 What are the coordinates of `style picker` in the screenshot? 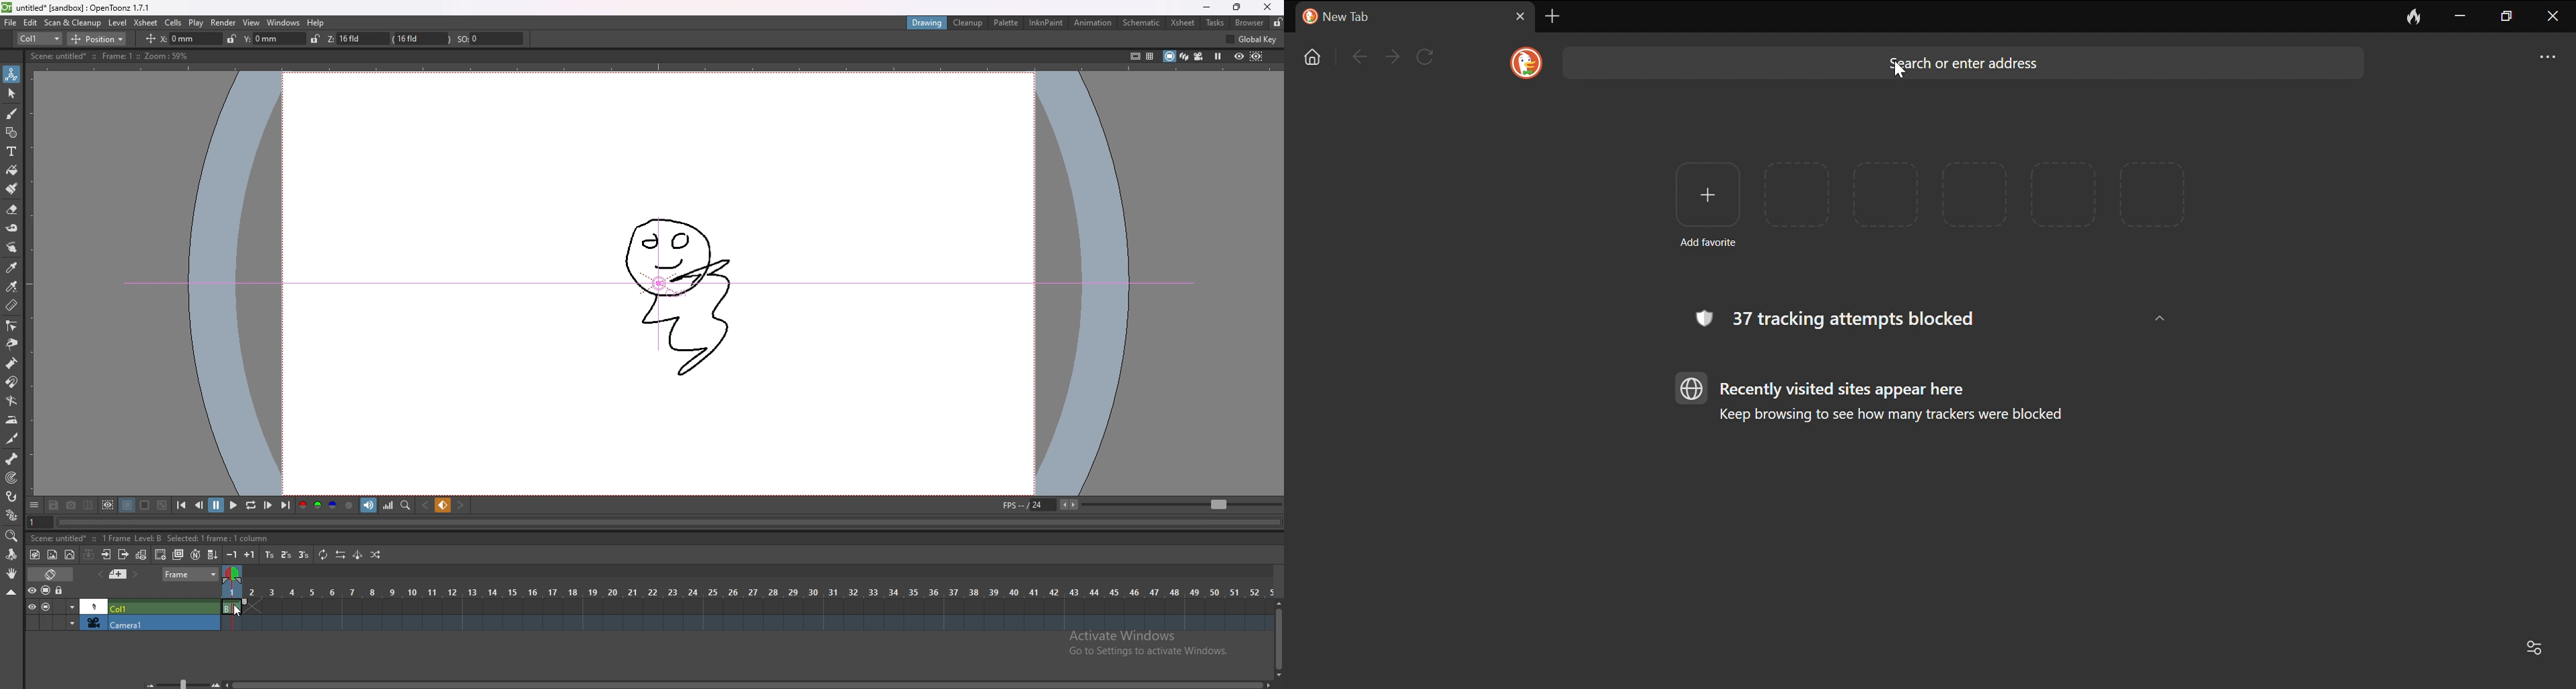 It's located at (12, 267).